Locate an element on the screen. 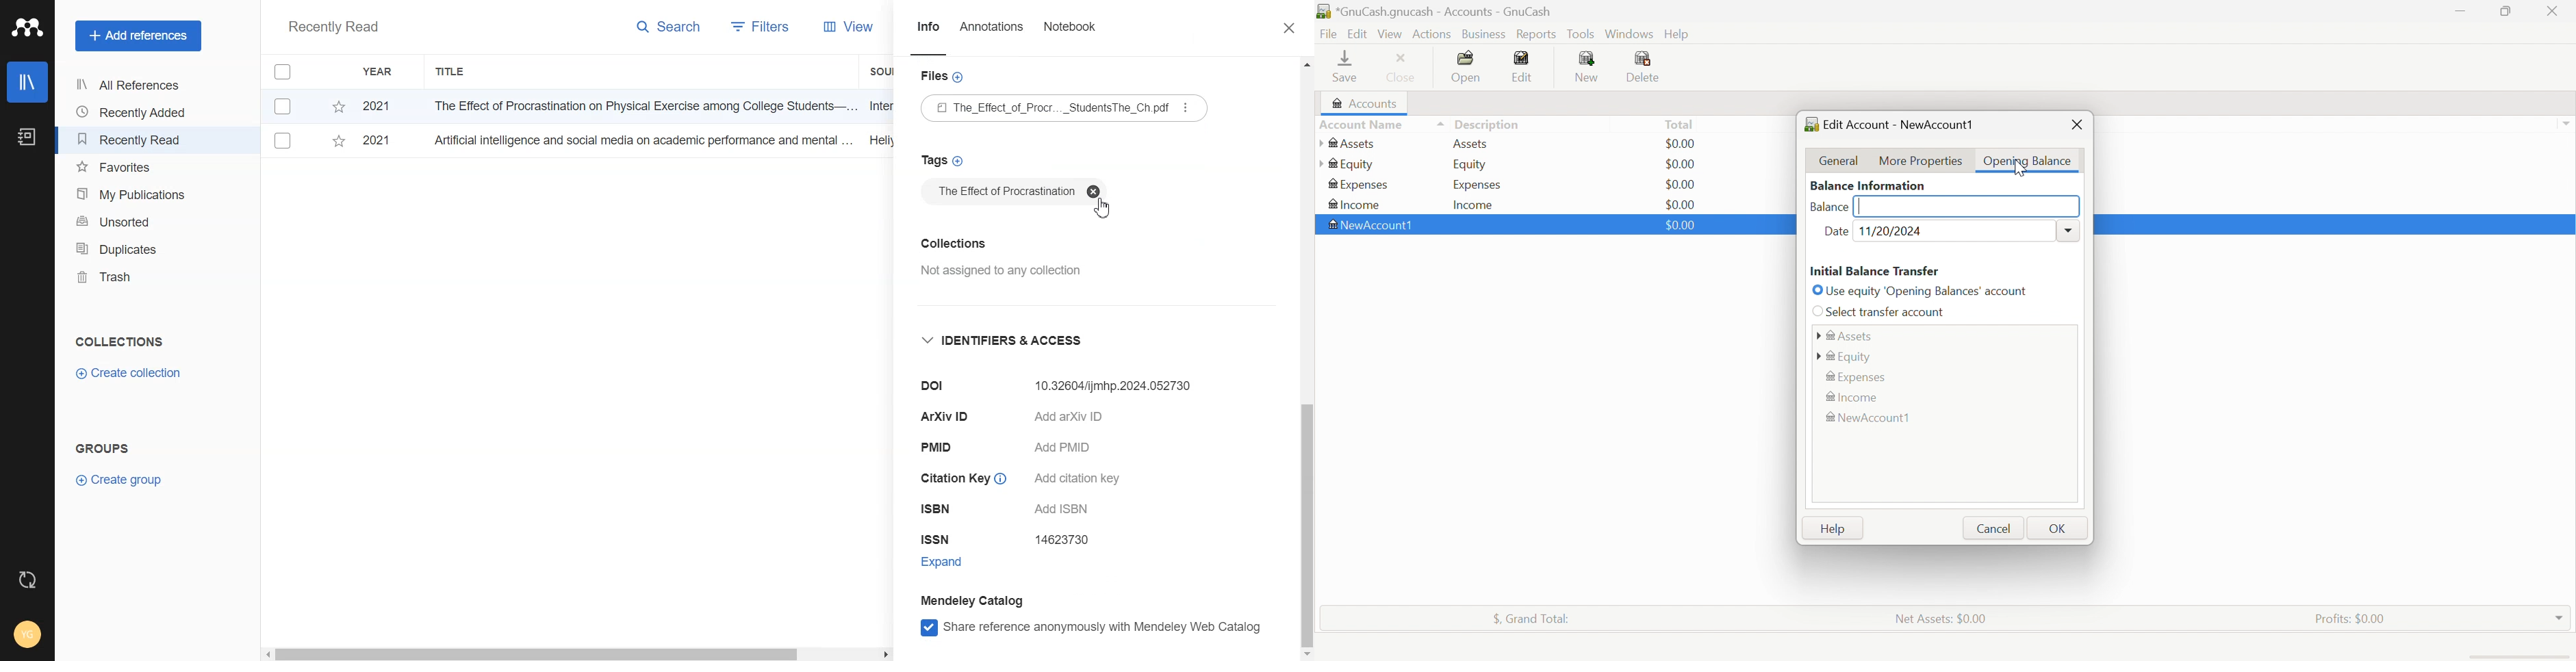  *GnuCash.gnucash - Accounts - GnuCash is located at coordinates (1435, 11).